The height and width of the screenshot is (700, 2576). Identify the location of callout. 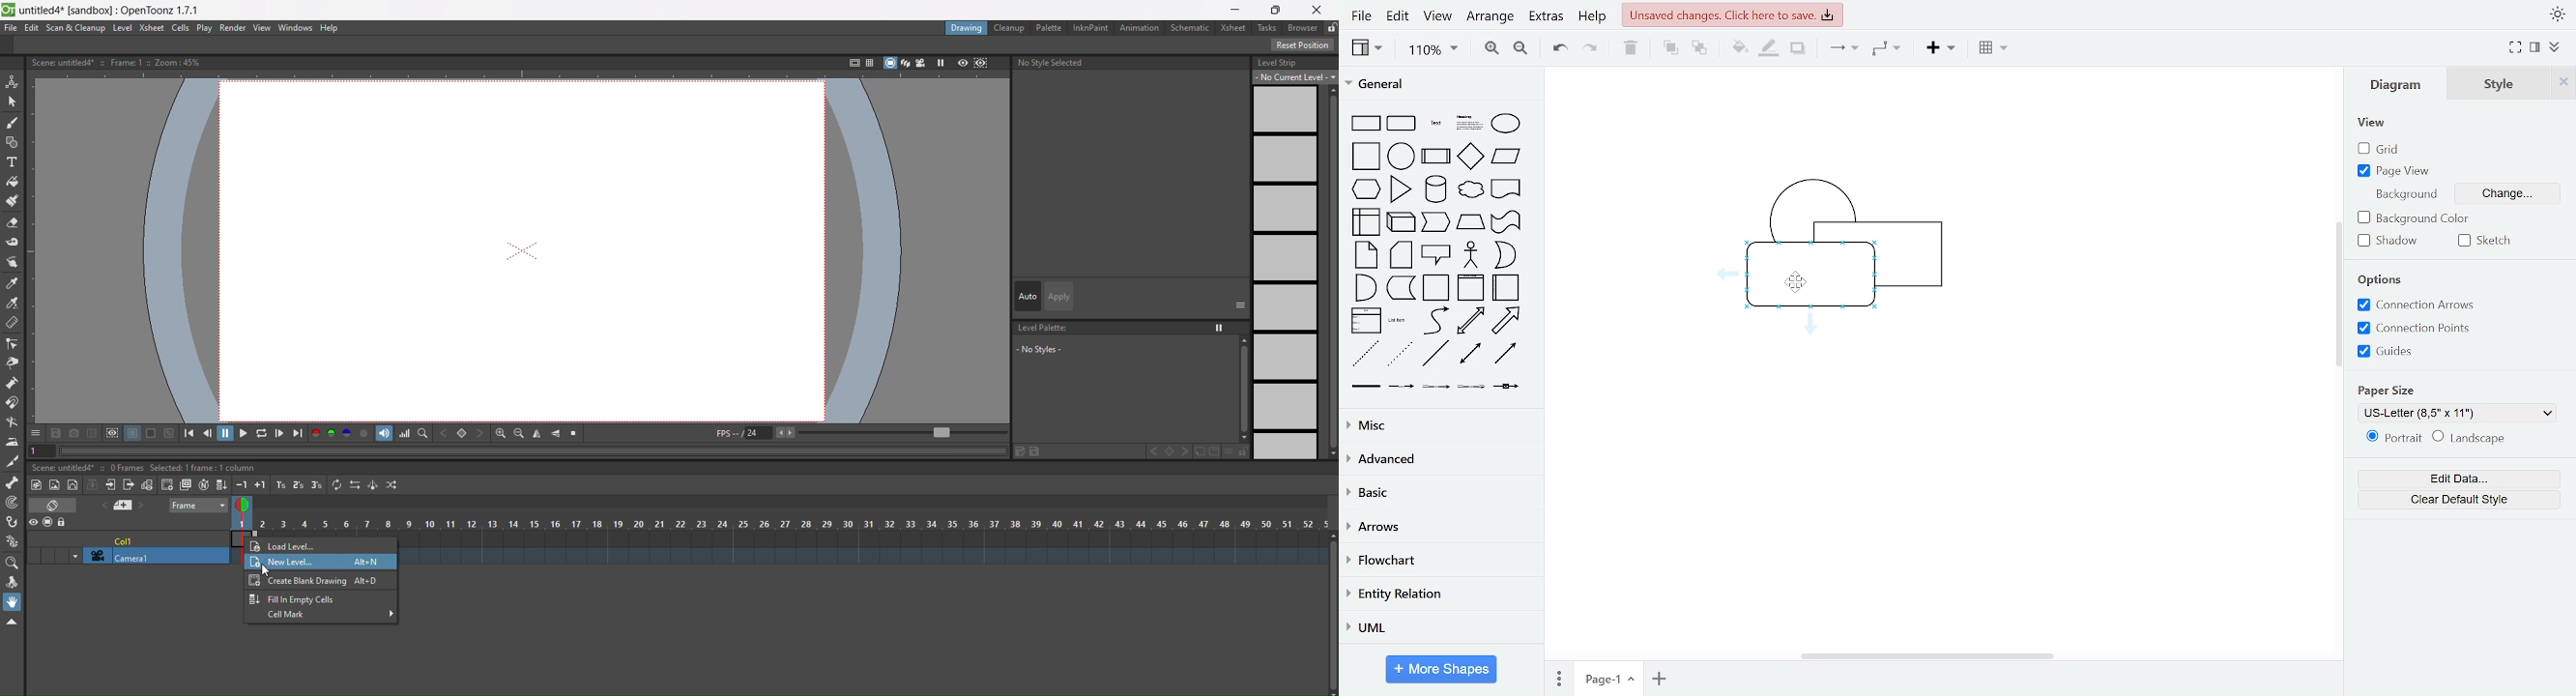
(1436, 253).